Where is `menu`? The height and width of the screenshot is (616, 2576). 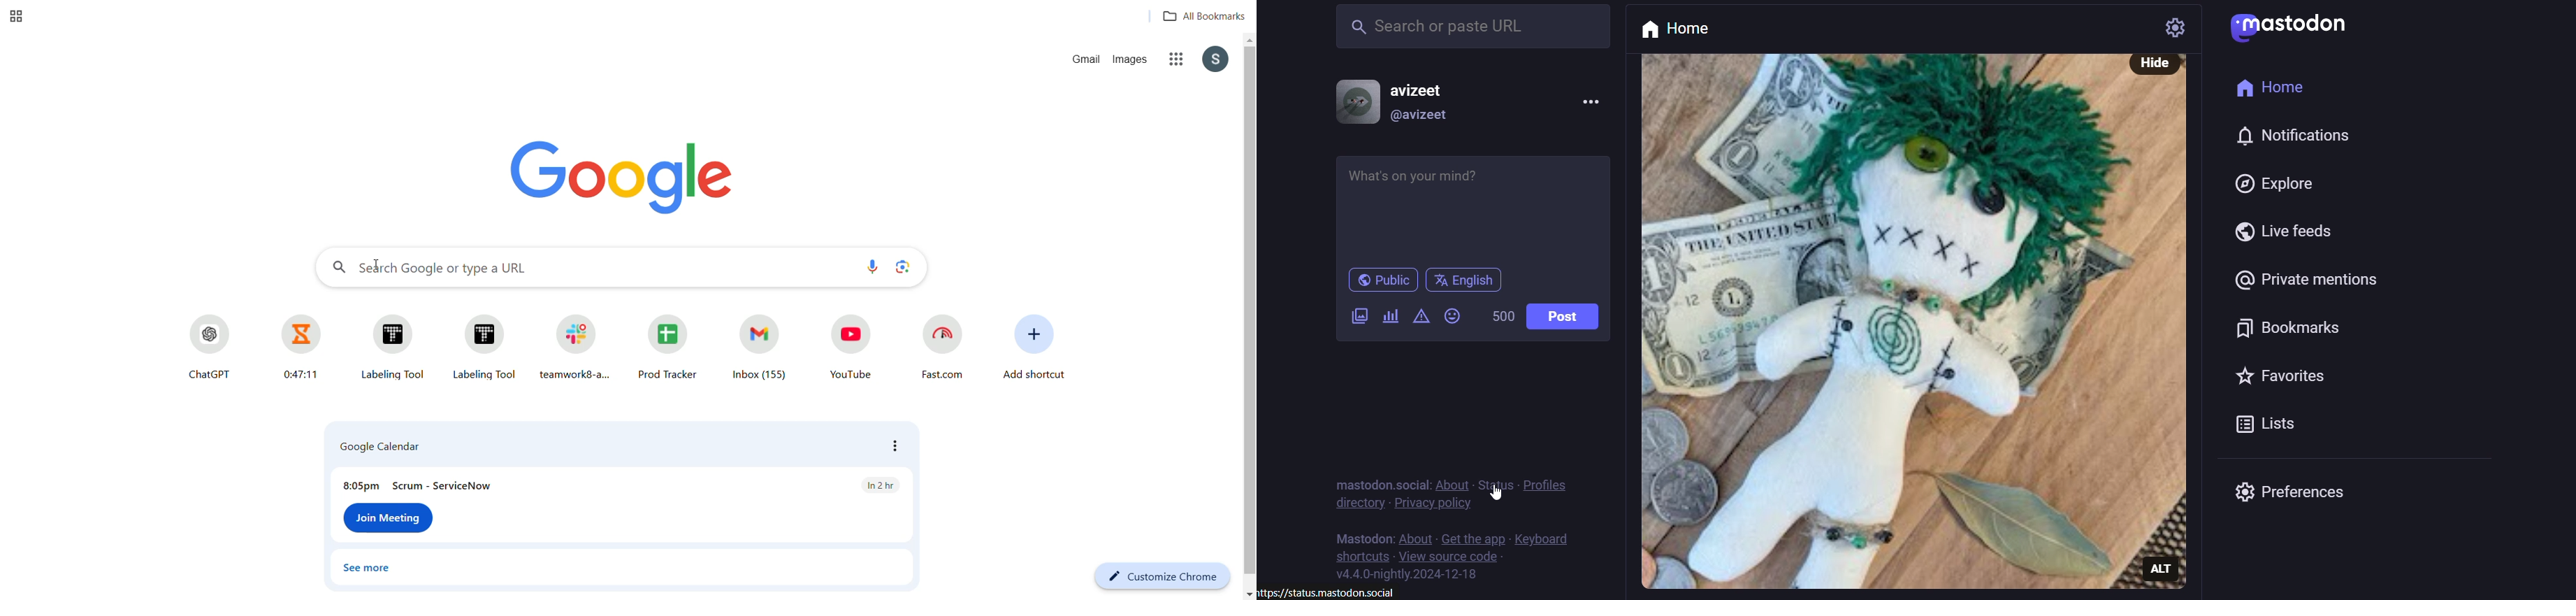
menu is located at coordinates (1586, 101).